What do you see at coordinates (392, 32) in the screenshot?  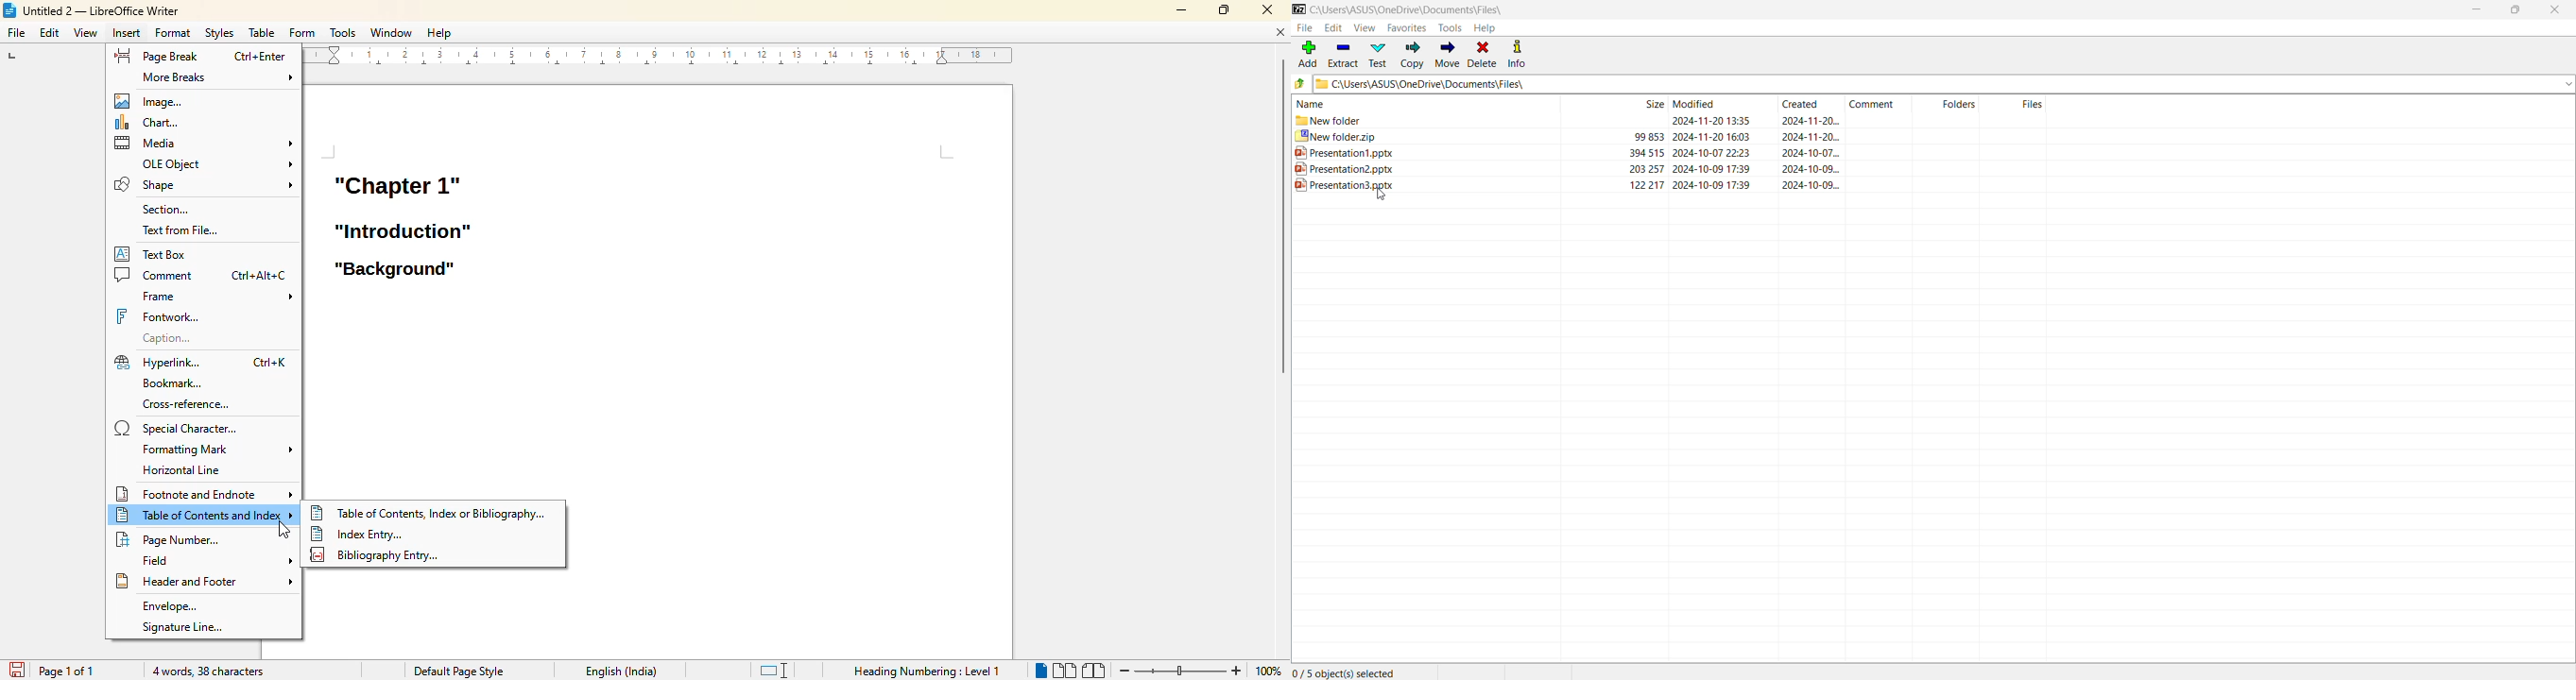 I see `window` at bounding box center [392, 32].